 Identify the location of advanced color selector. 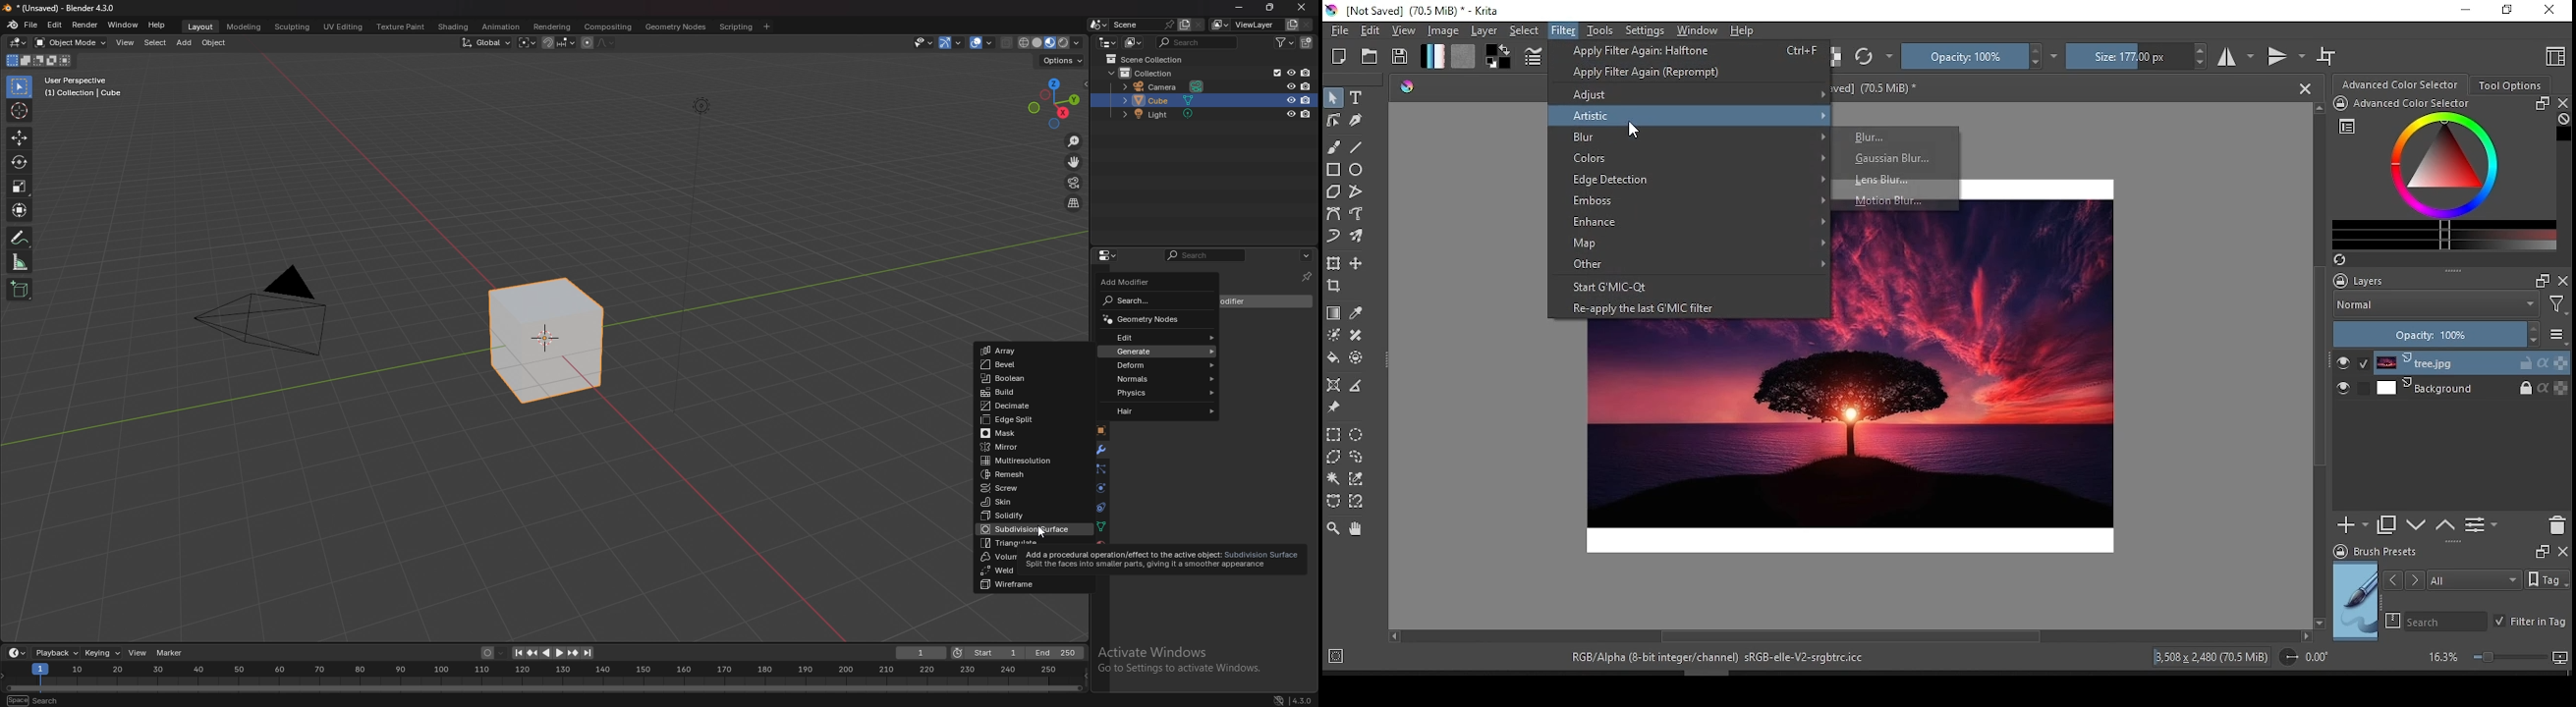
(2441, 182).